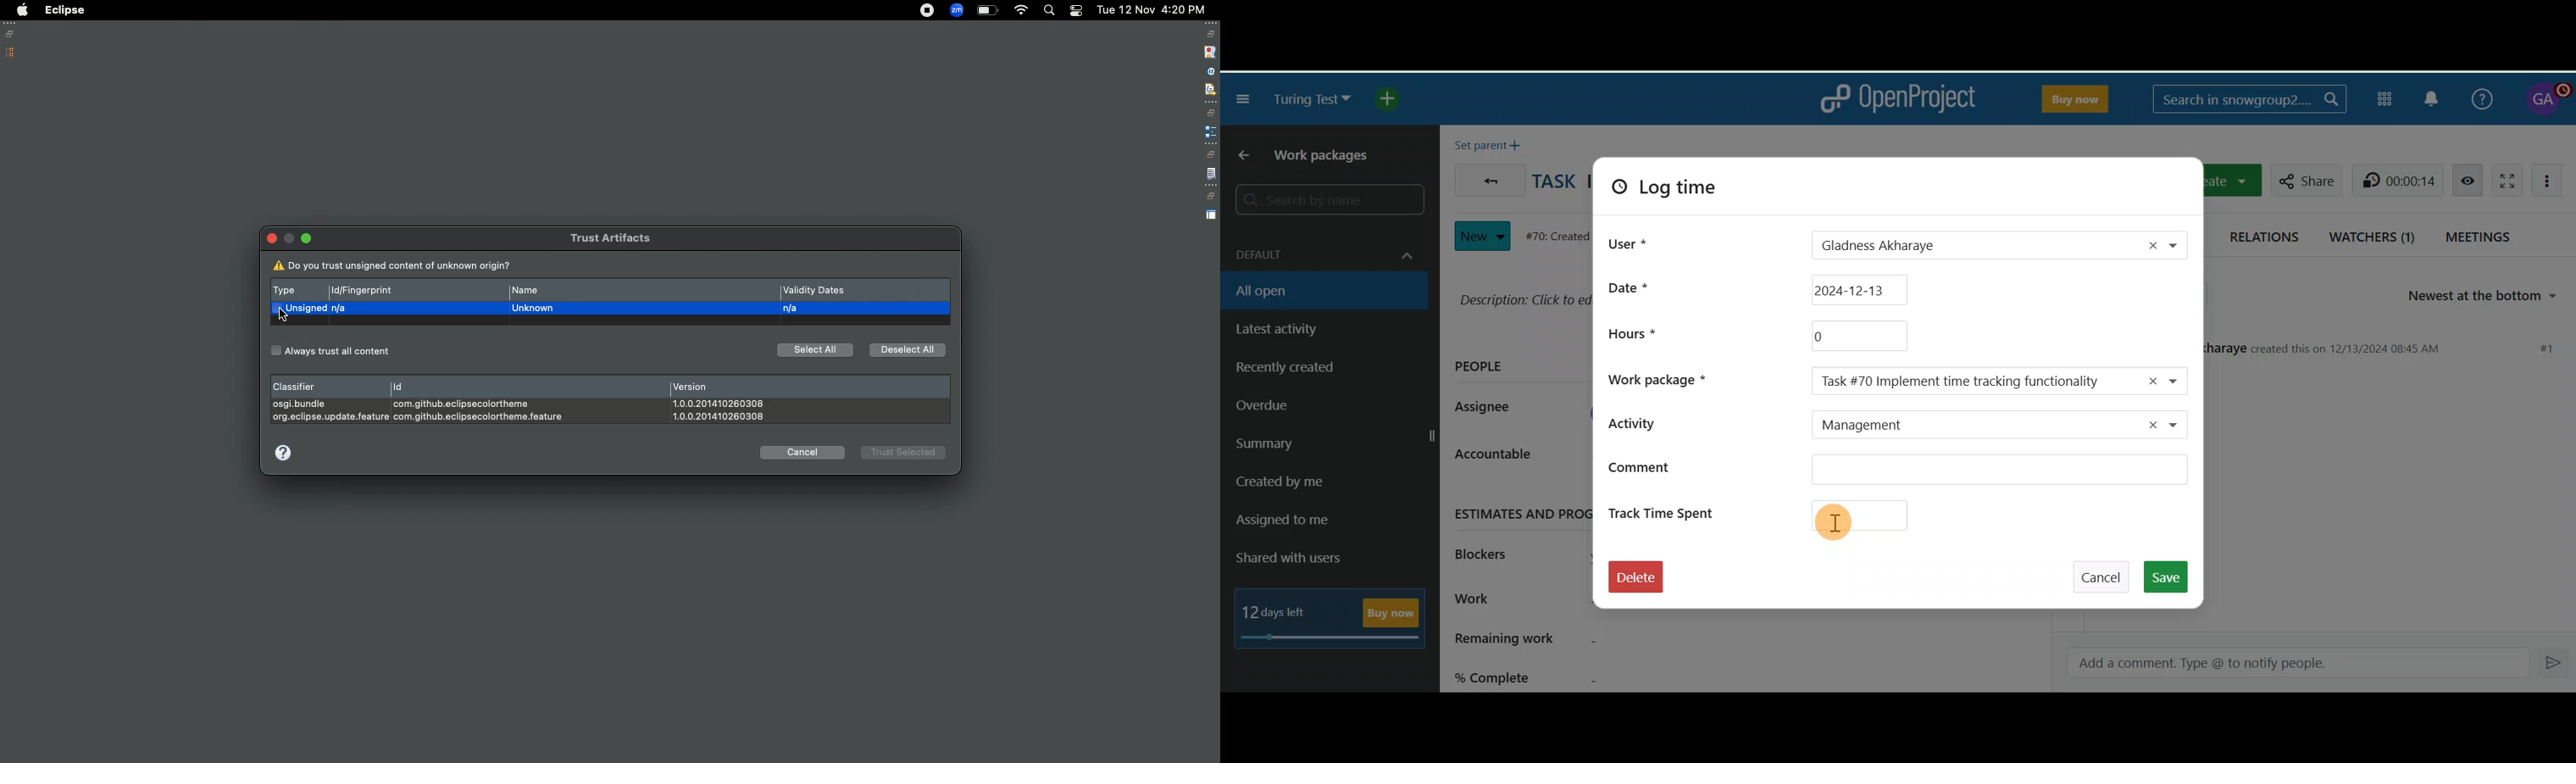 The image size is (2576, 784). I want to click on 0, so click(1857, 336).